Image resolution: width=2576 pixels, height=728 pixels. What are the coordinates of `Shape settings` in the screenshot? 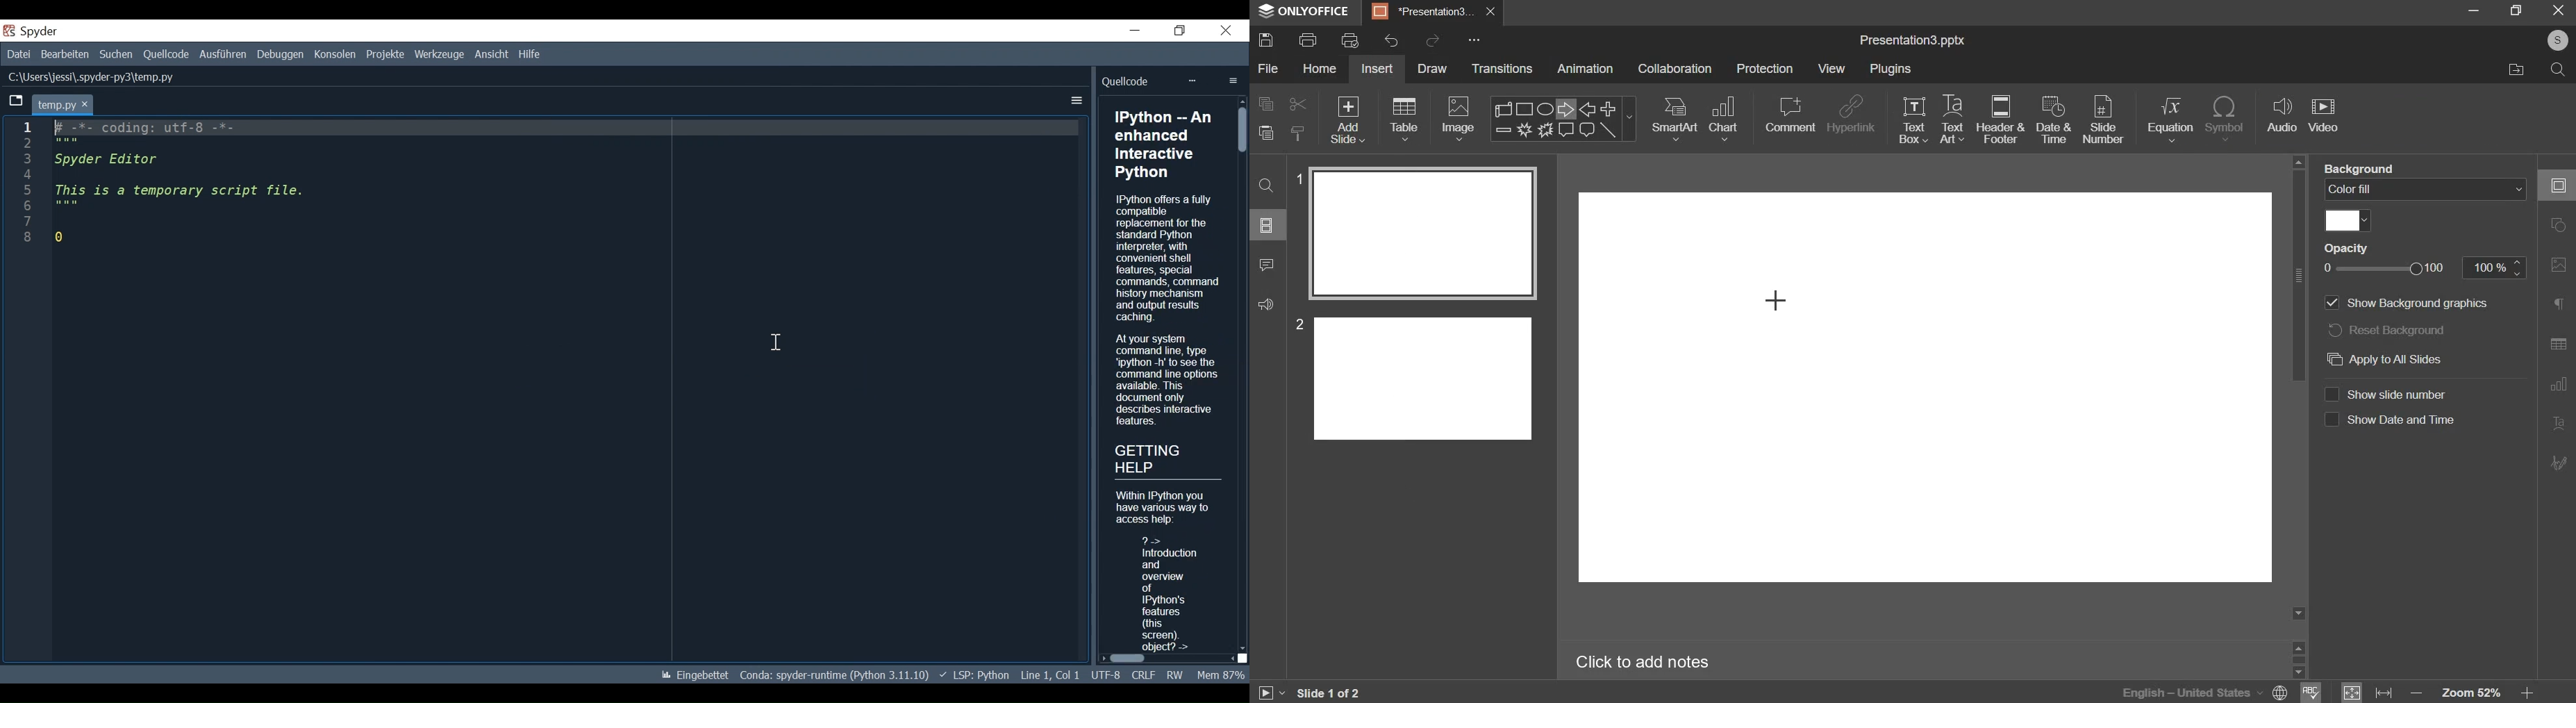 It's located at (2558, 224).